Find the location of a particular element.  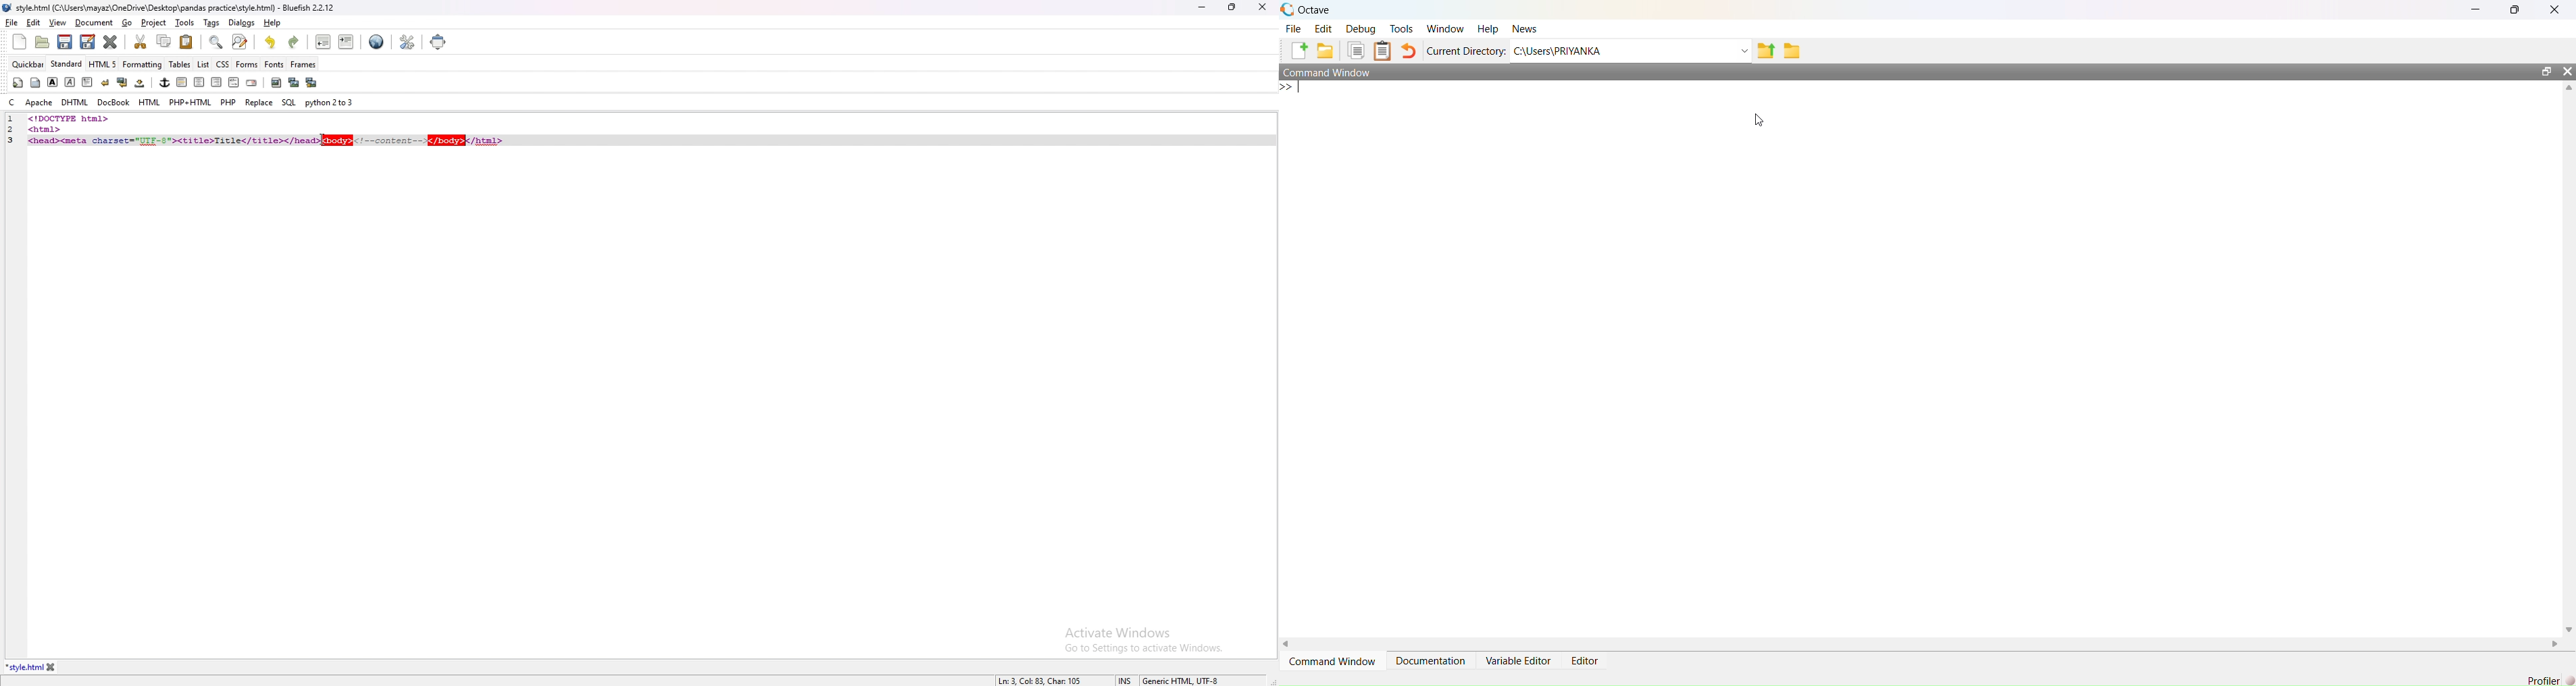

close is located at coordinates (1263, 7).